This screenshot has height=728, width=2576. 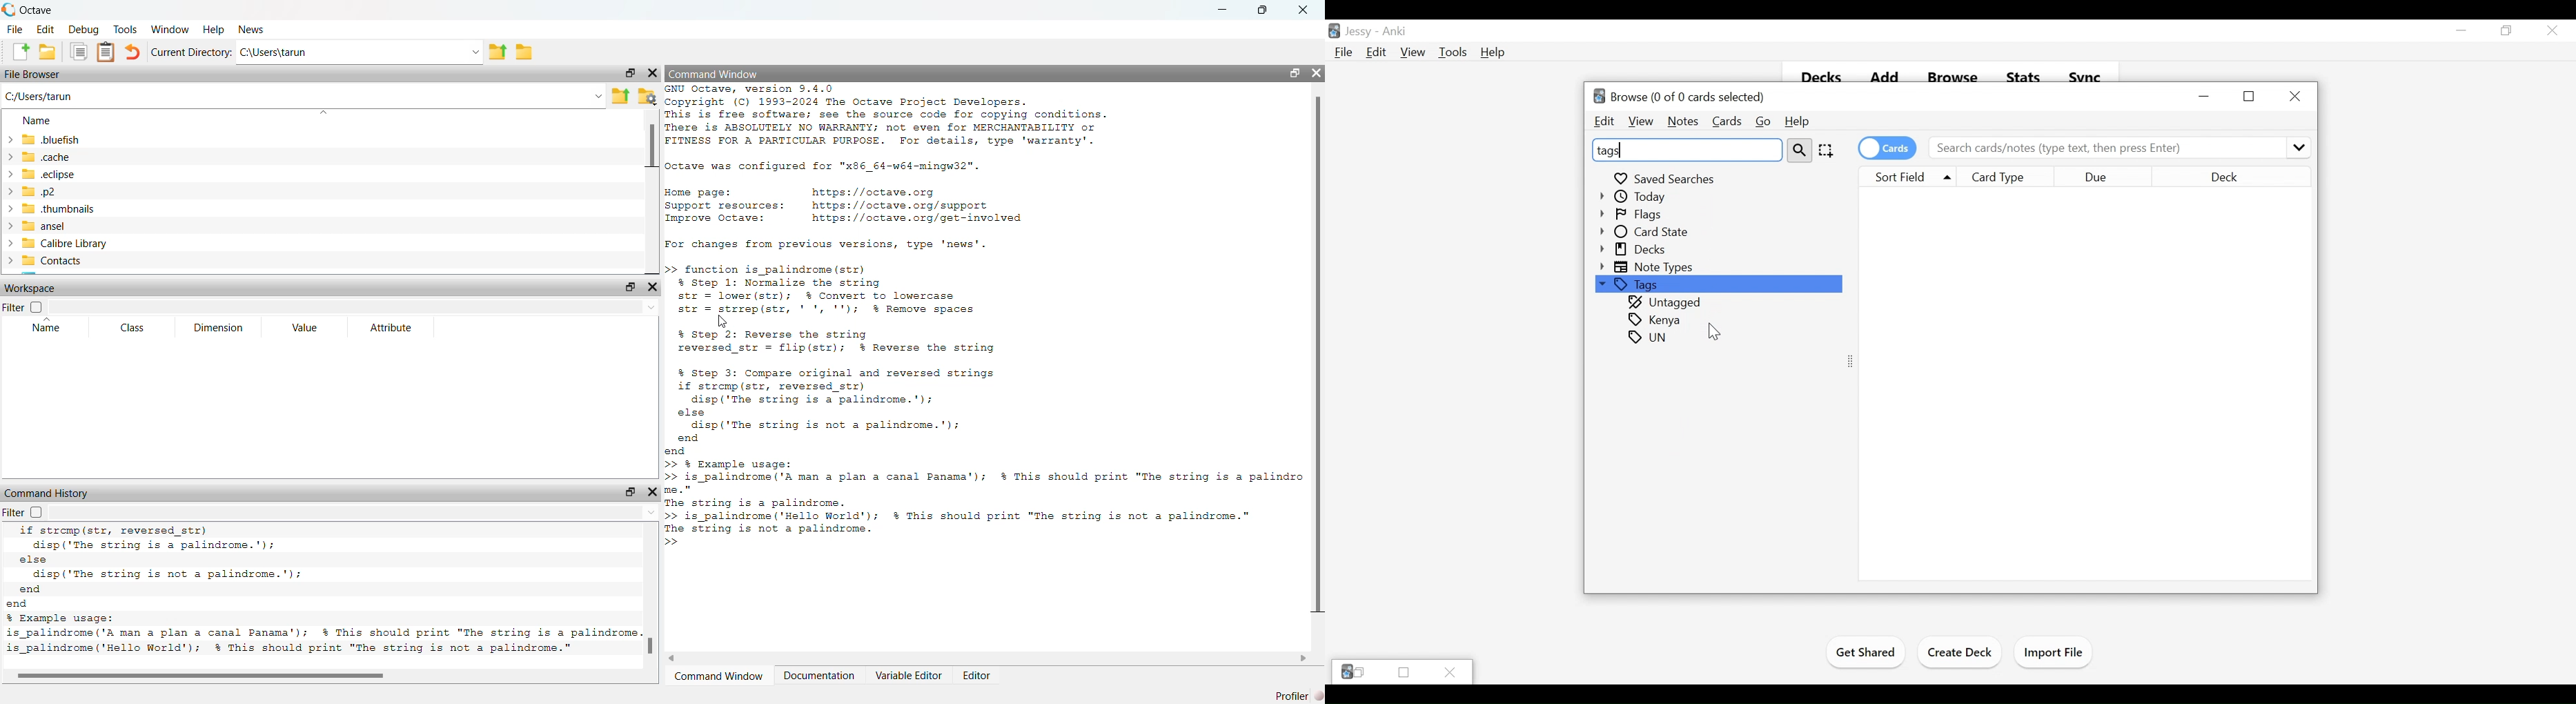 What do you see at coordinates (2294, 96) in the screenshot?
I see `Close` at bounding box center [2294, 96].